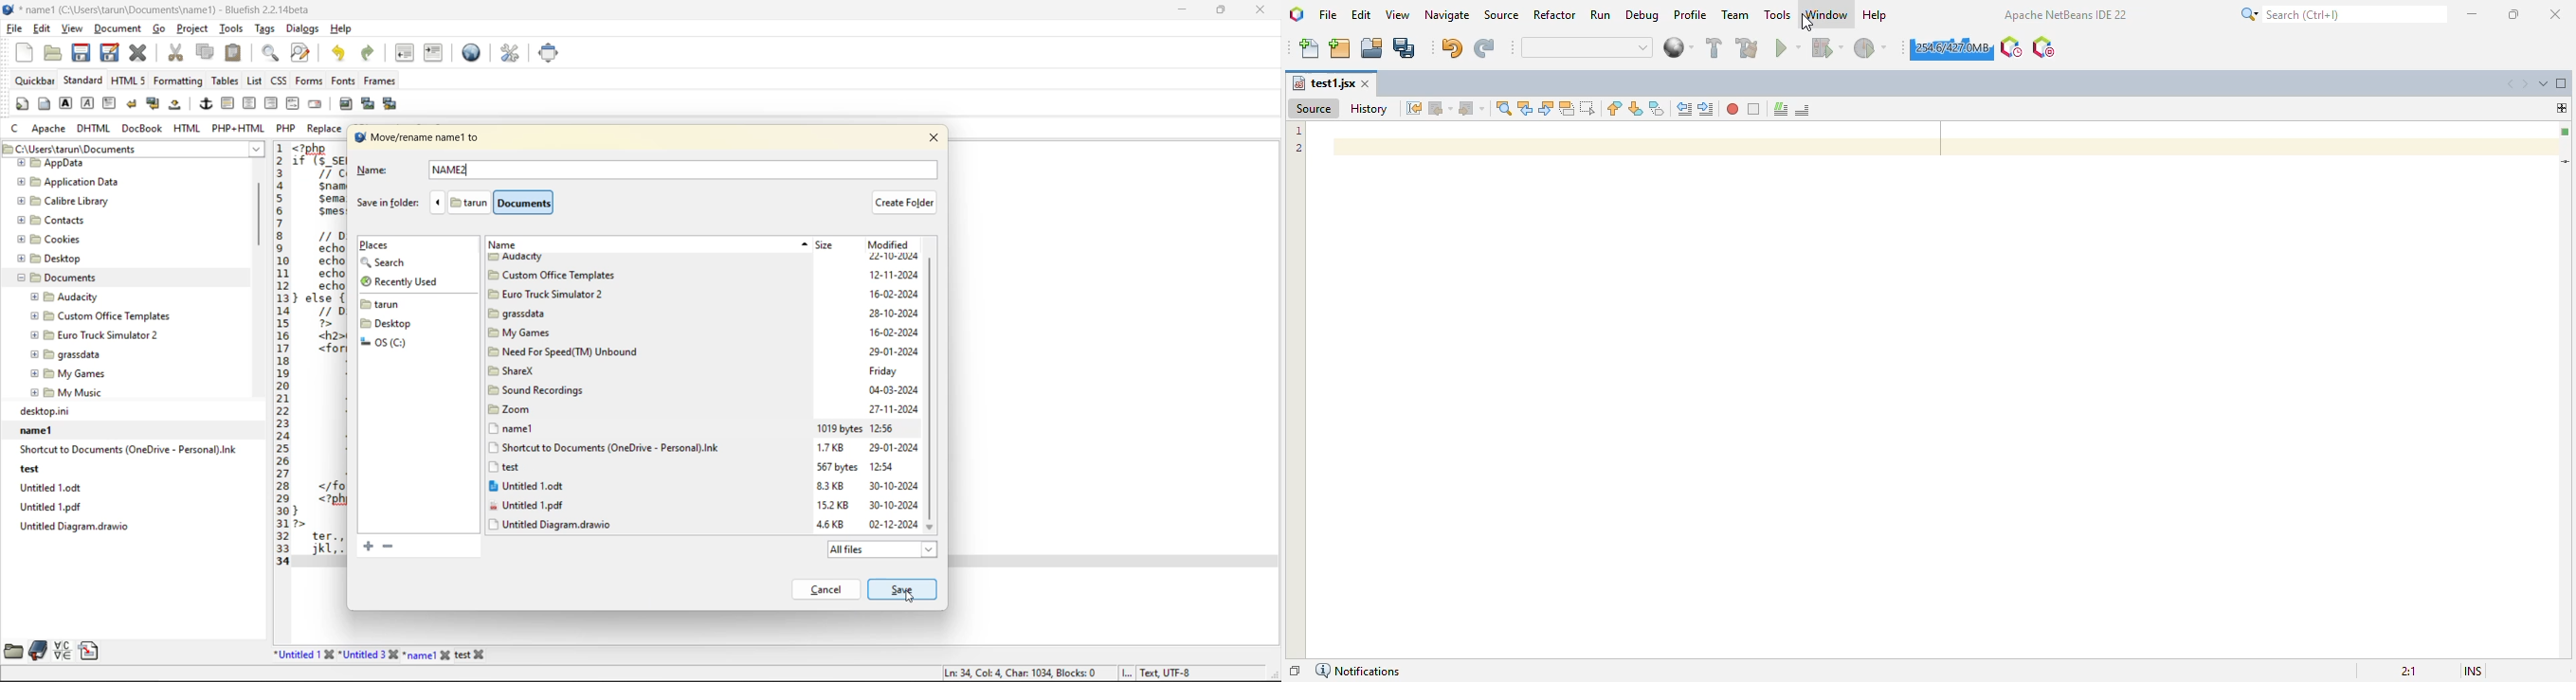 This screenshot has width=2576, height=700. I want to click on edit preferences, so click(513, 54).